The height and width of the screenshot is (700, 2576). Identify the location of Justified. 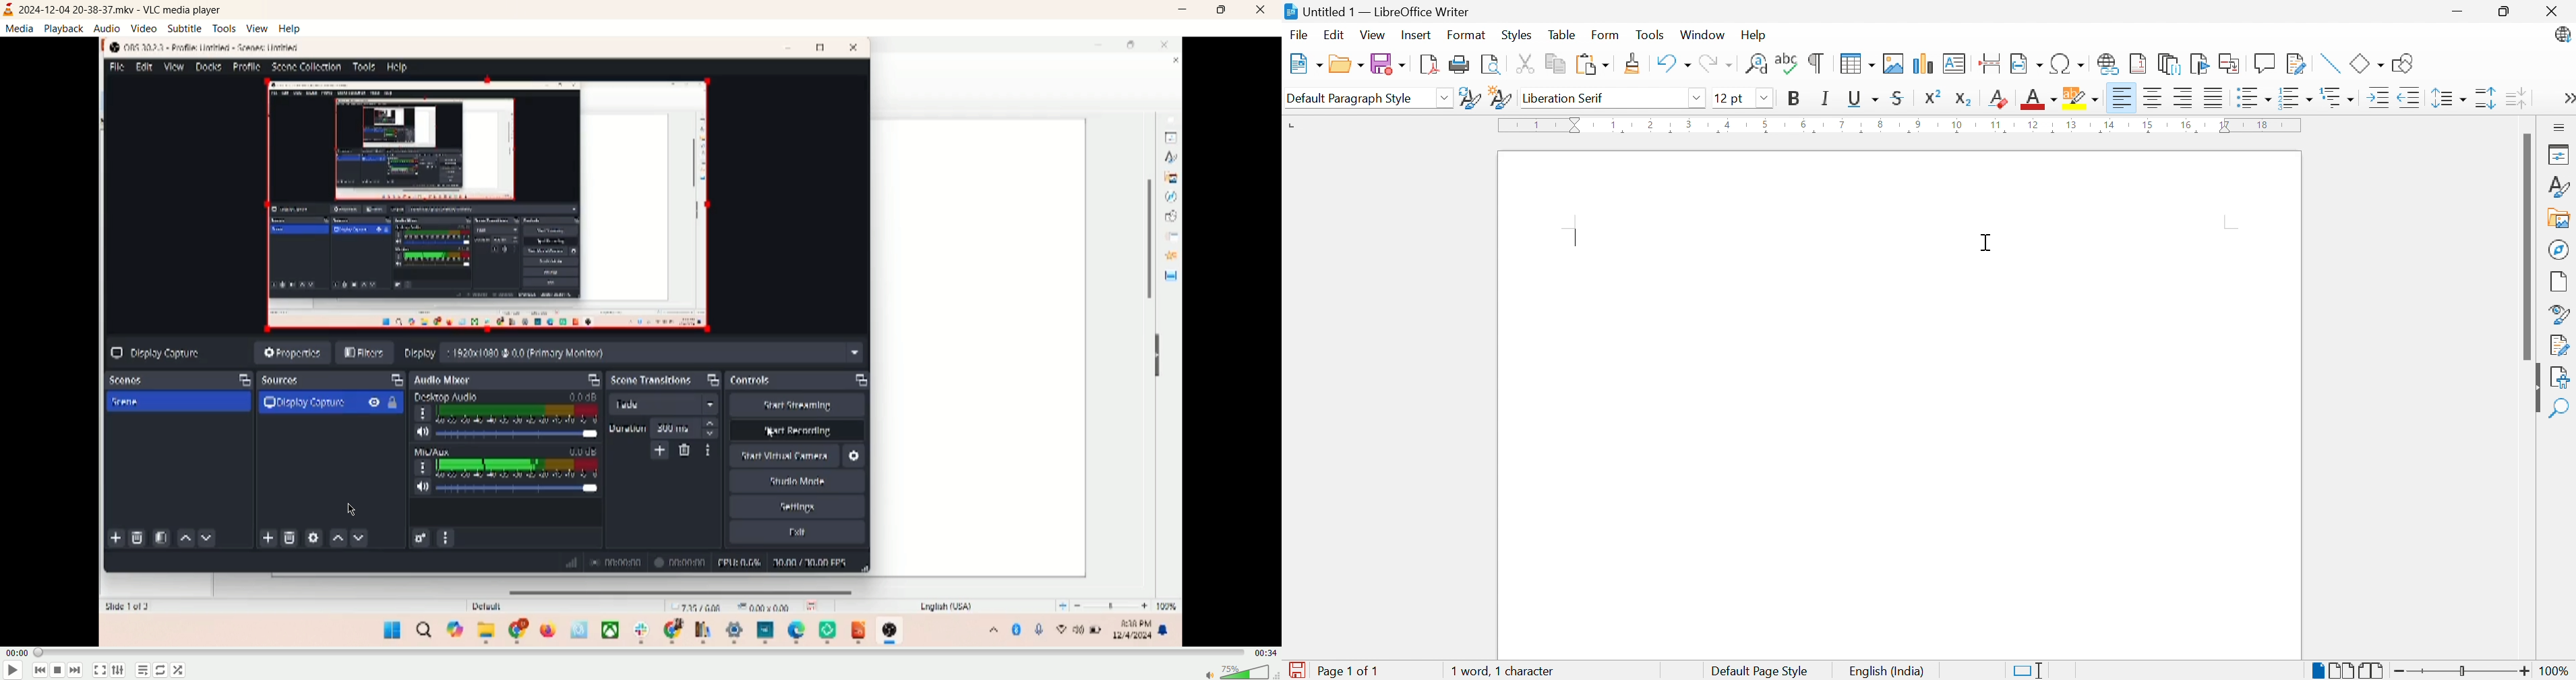
(2213, 98).